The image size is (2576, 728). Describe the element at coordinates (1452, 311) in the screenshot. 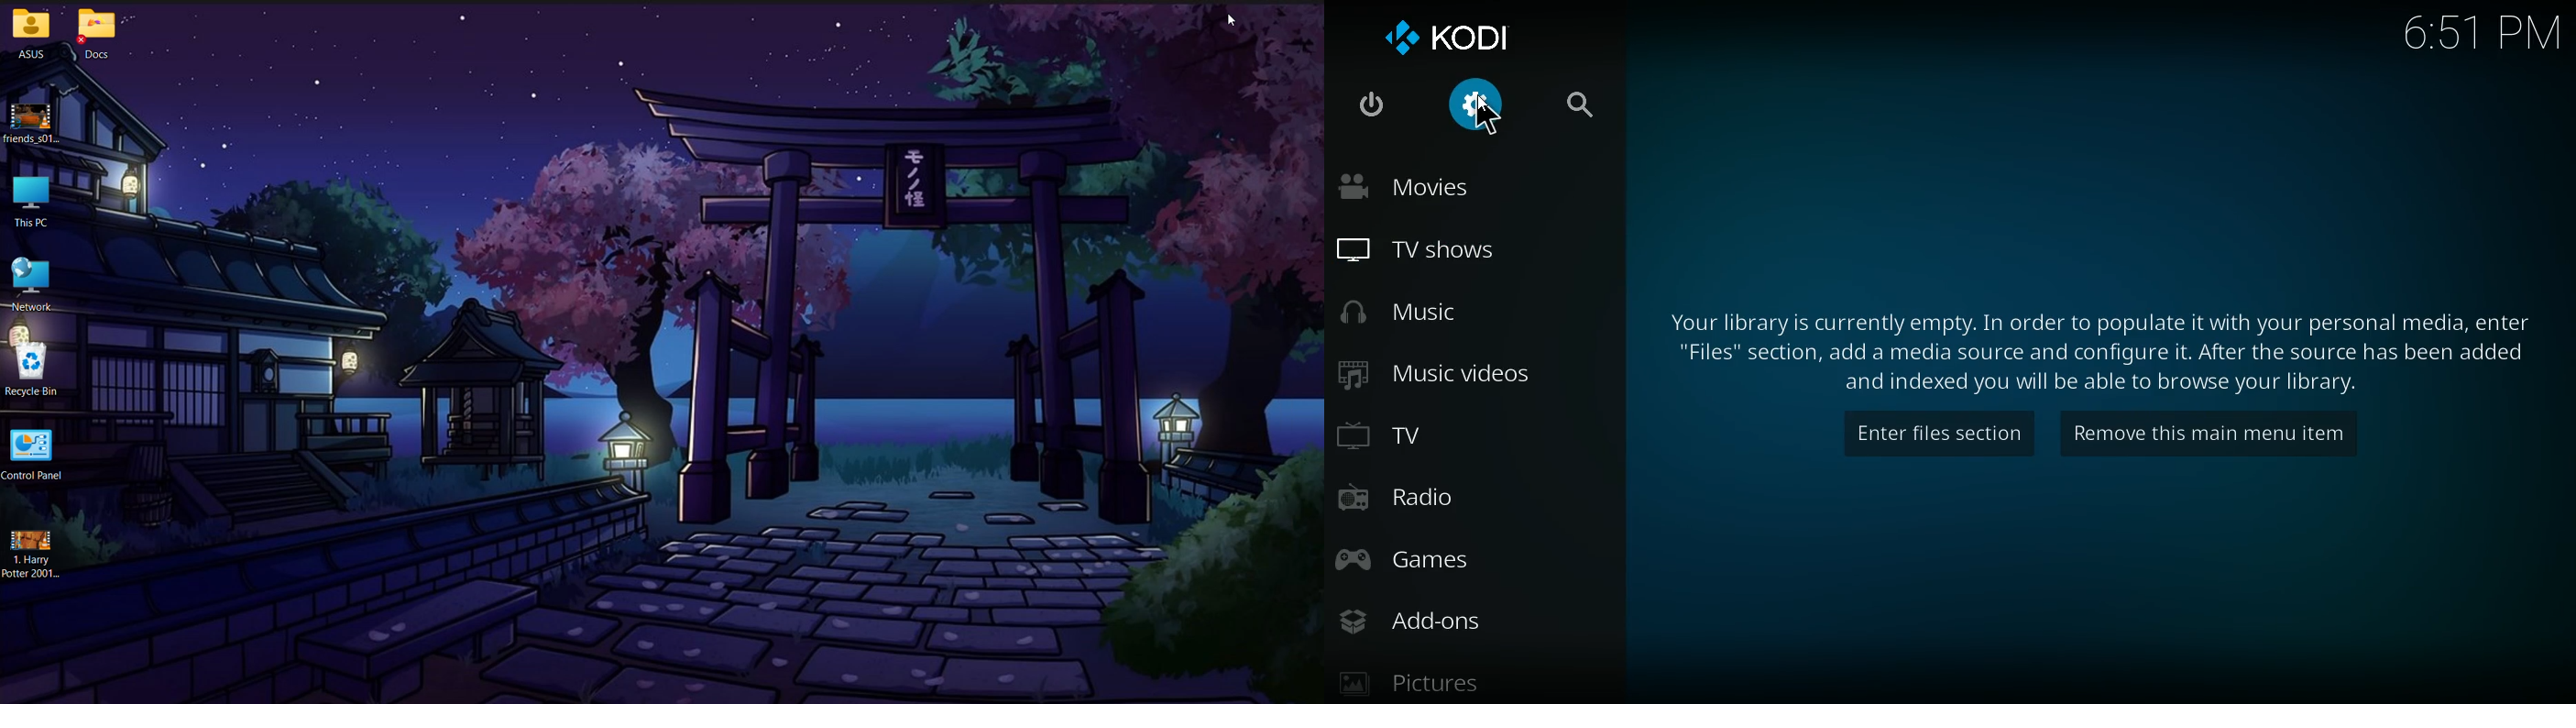

I see `music` at that location.